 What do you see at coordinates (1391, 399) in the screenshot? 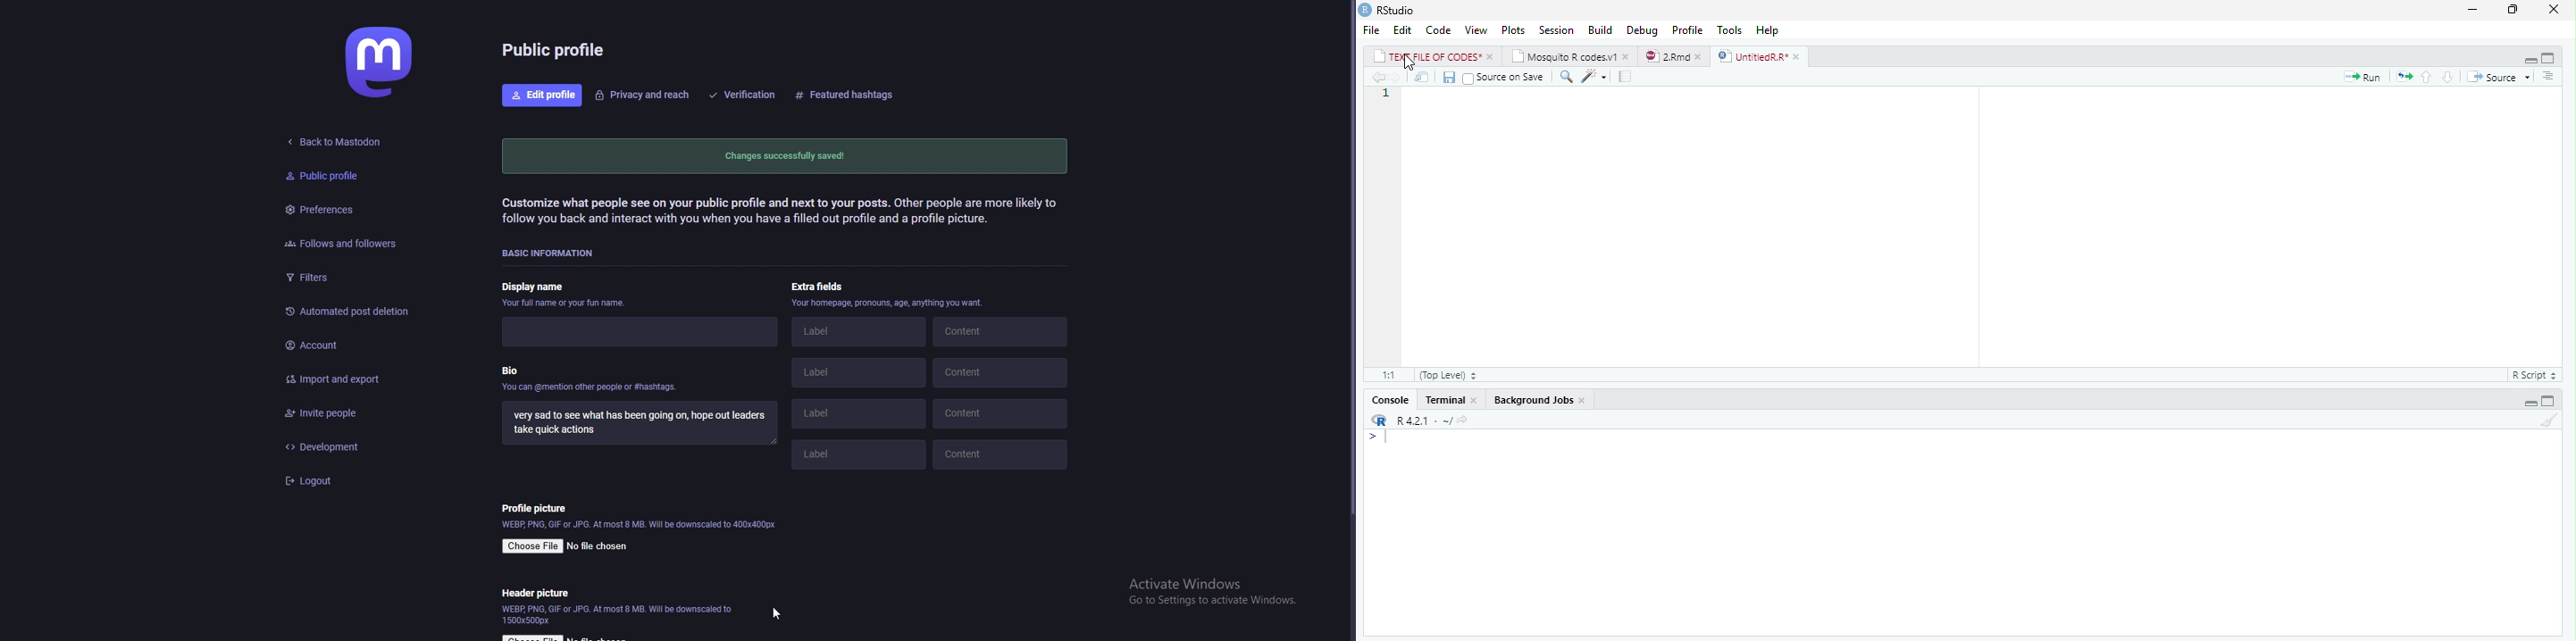
I see `Console` at bounding box center [1391, 399].